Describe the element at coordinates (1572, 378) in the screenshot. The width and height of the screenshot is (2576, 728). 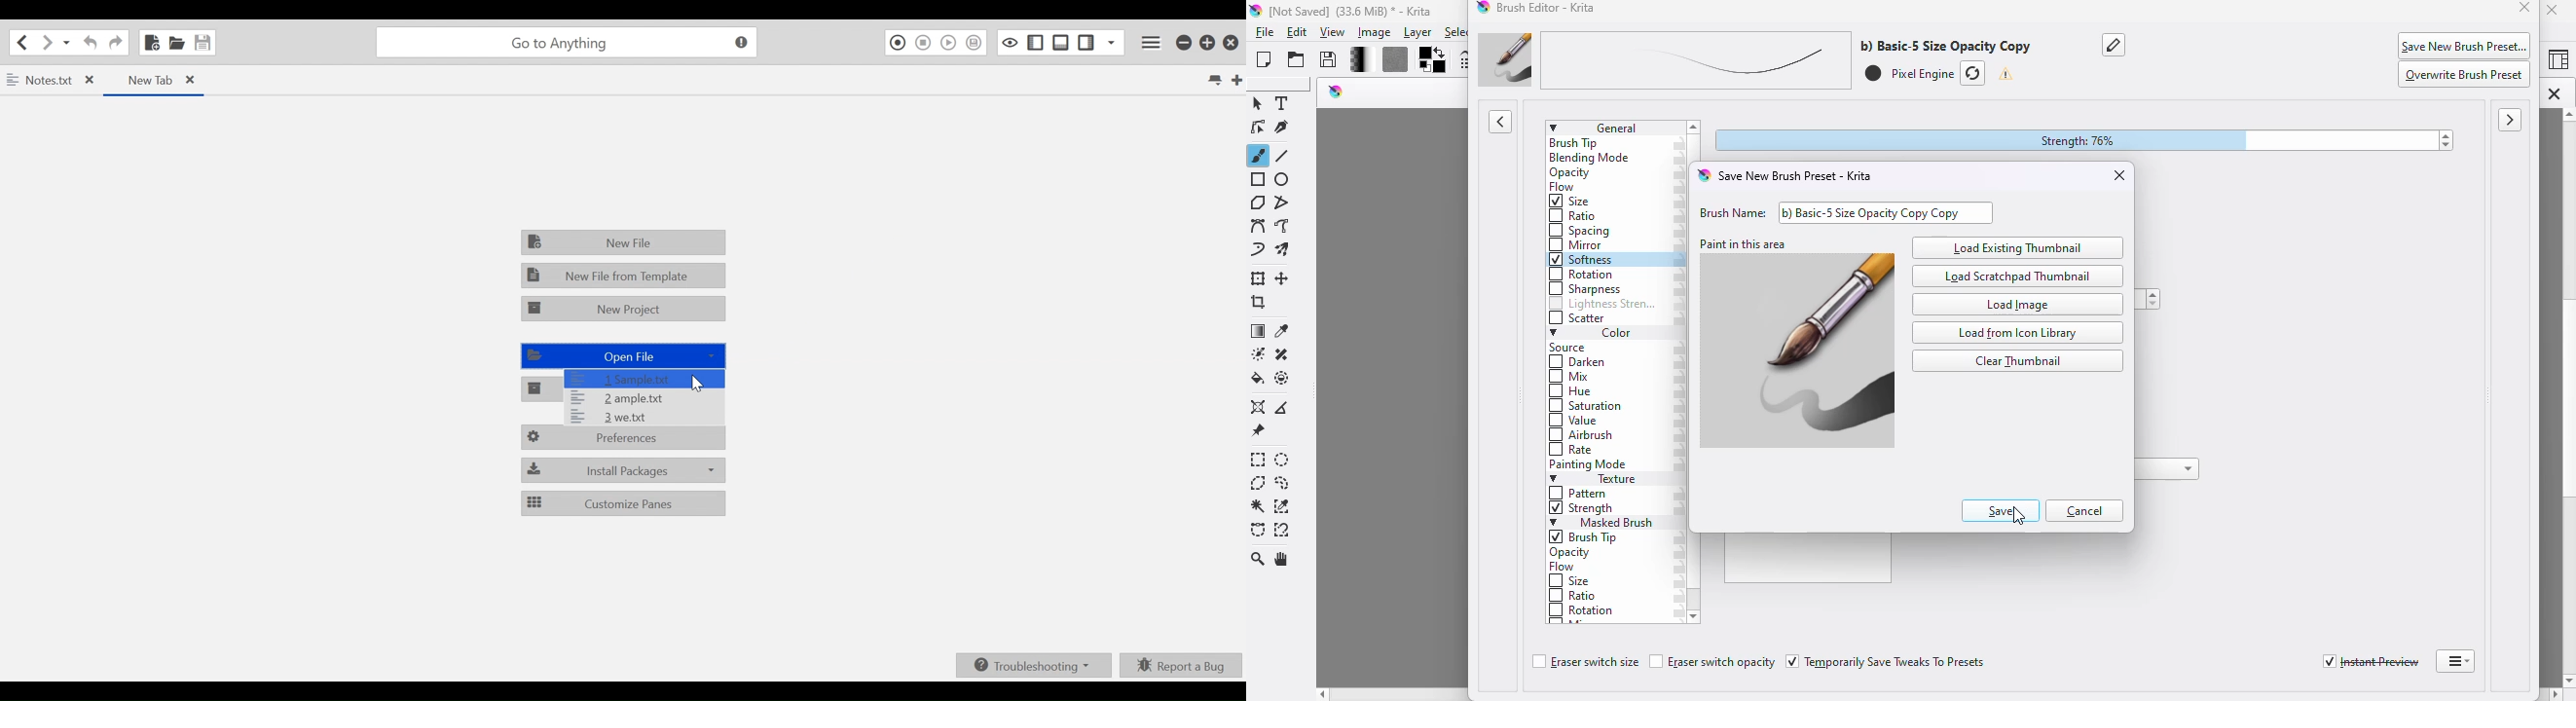
I see `mix` at that location.